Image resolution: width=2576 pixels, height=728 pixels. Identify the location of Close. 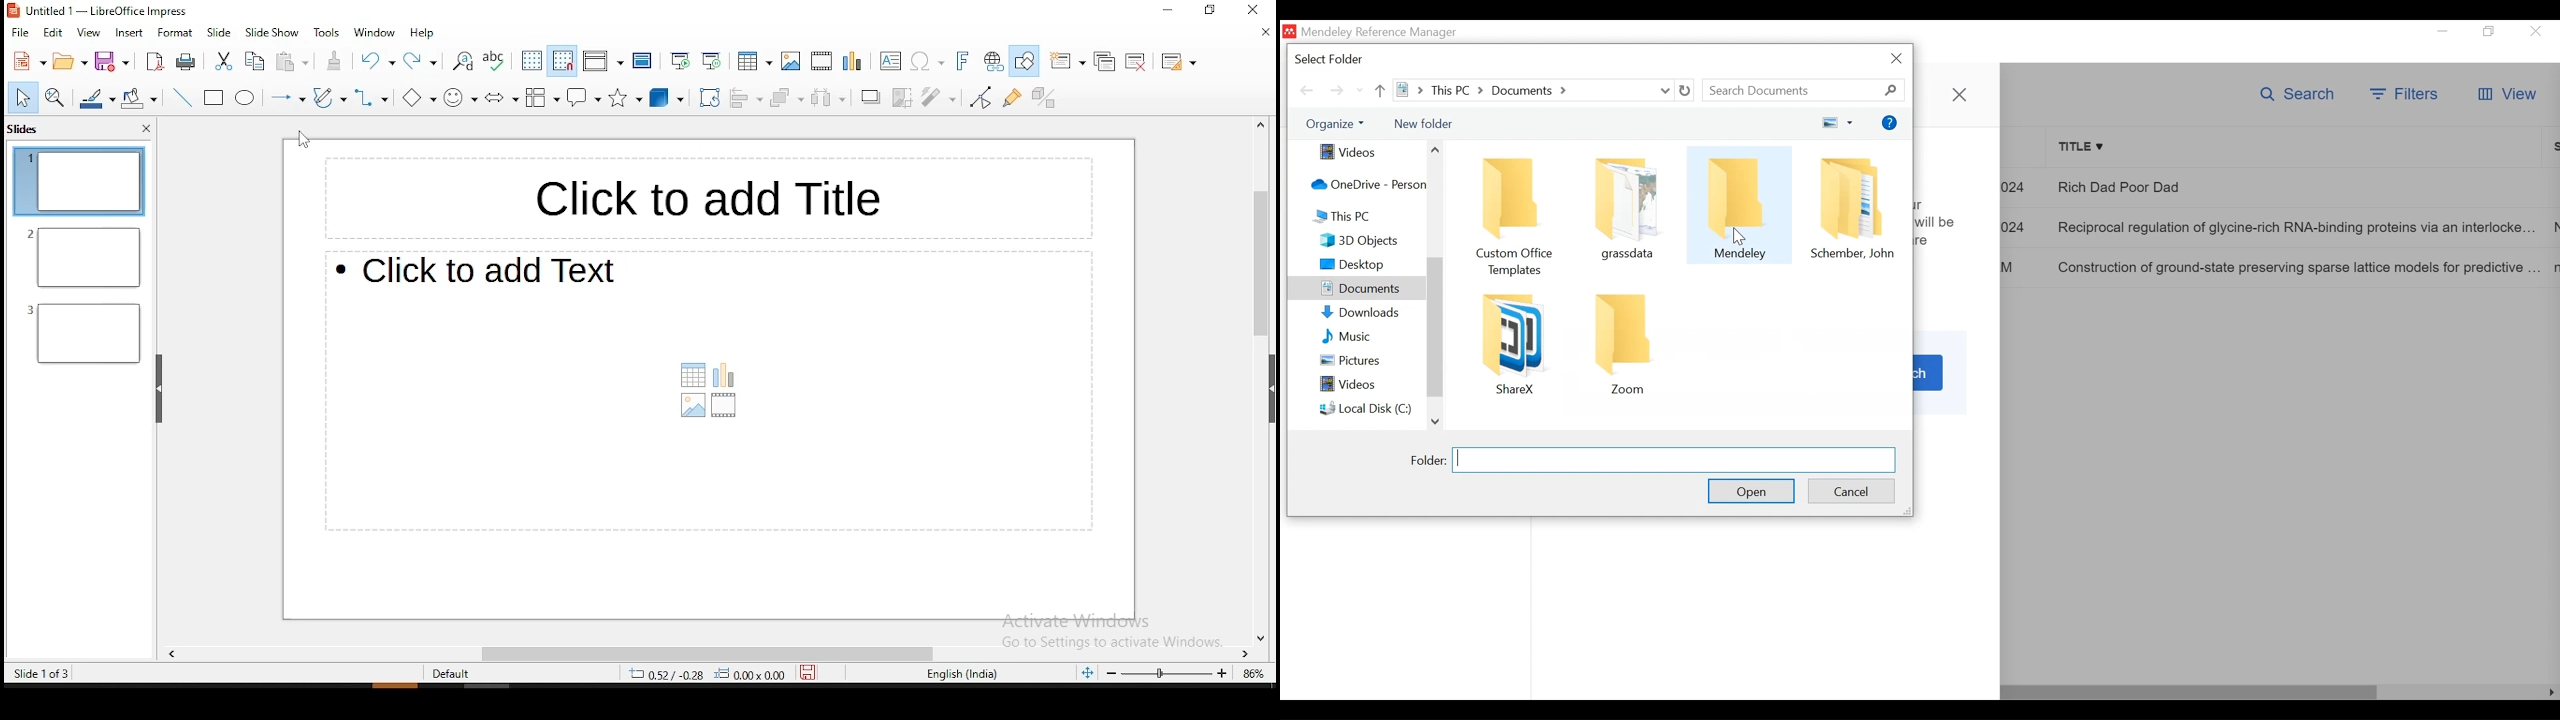
(1959, 94).